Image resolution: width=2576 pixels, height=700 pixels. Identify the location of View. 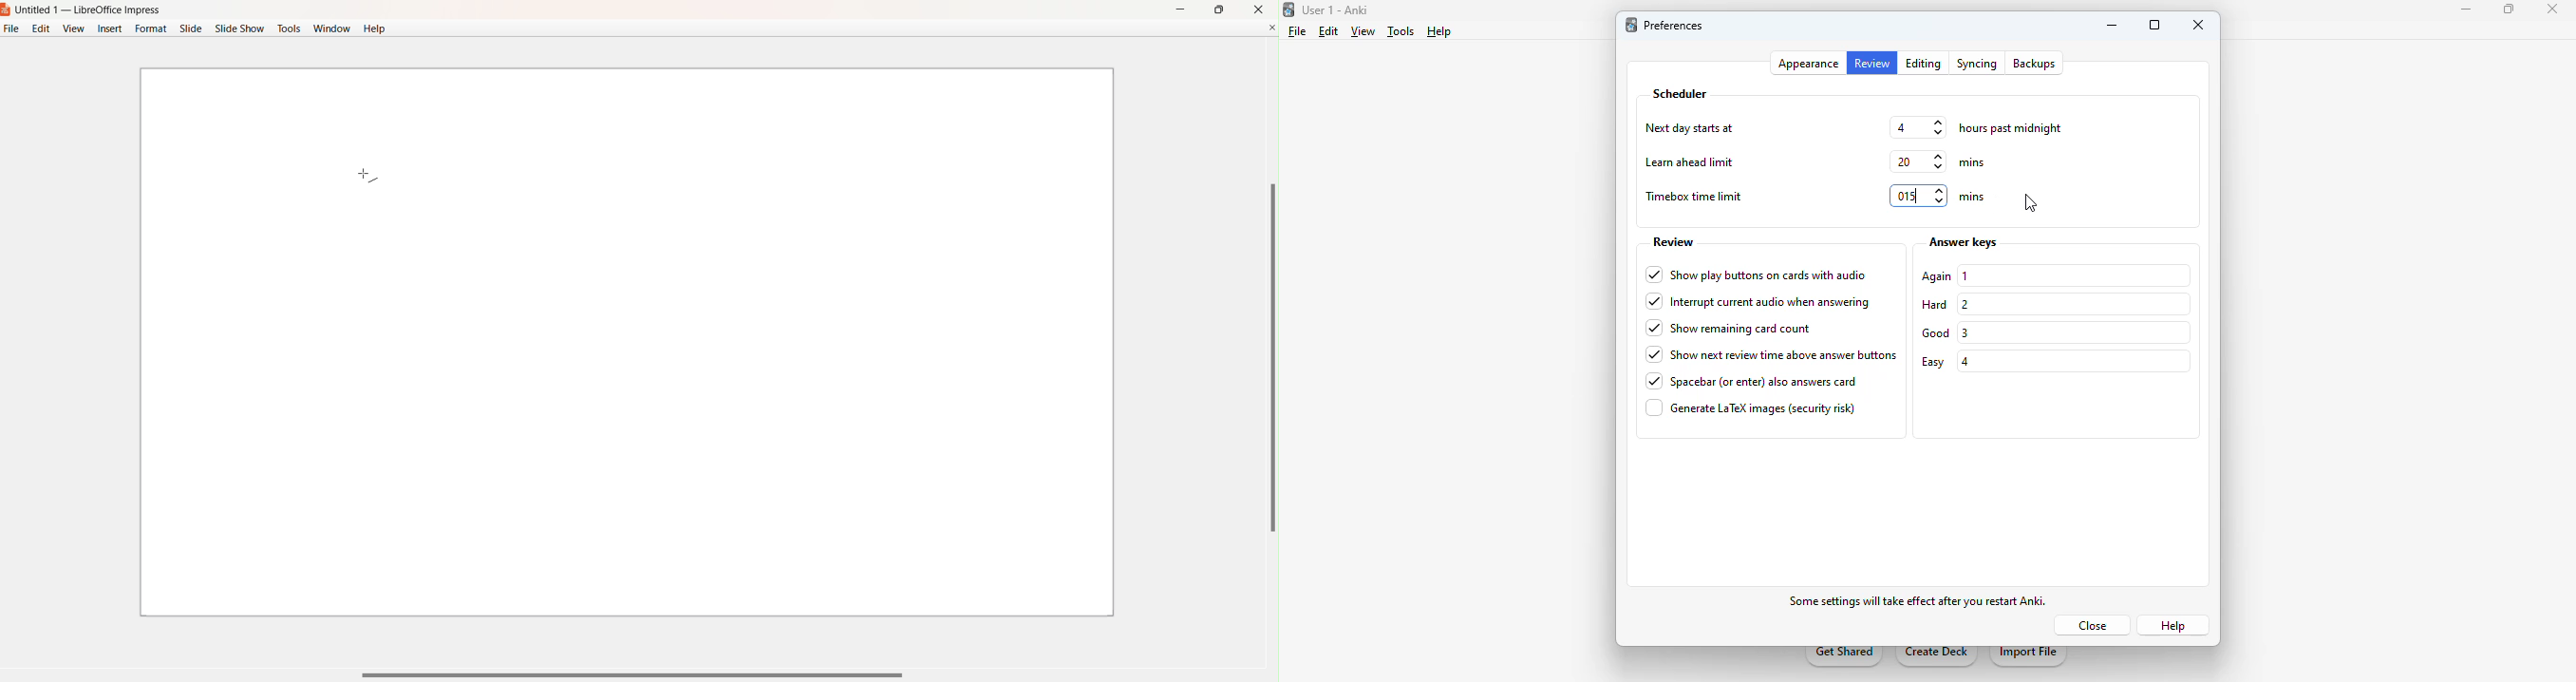
(73, 28).